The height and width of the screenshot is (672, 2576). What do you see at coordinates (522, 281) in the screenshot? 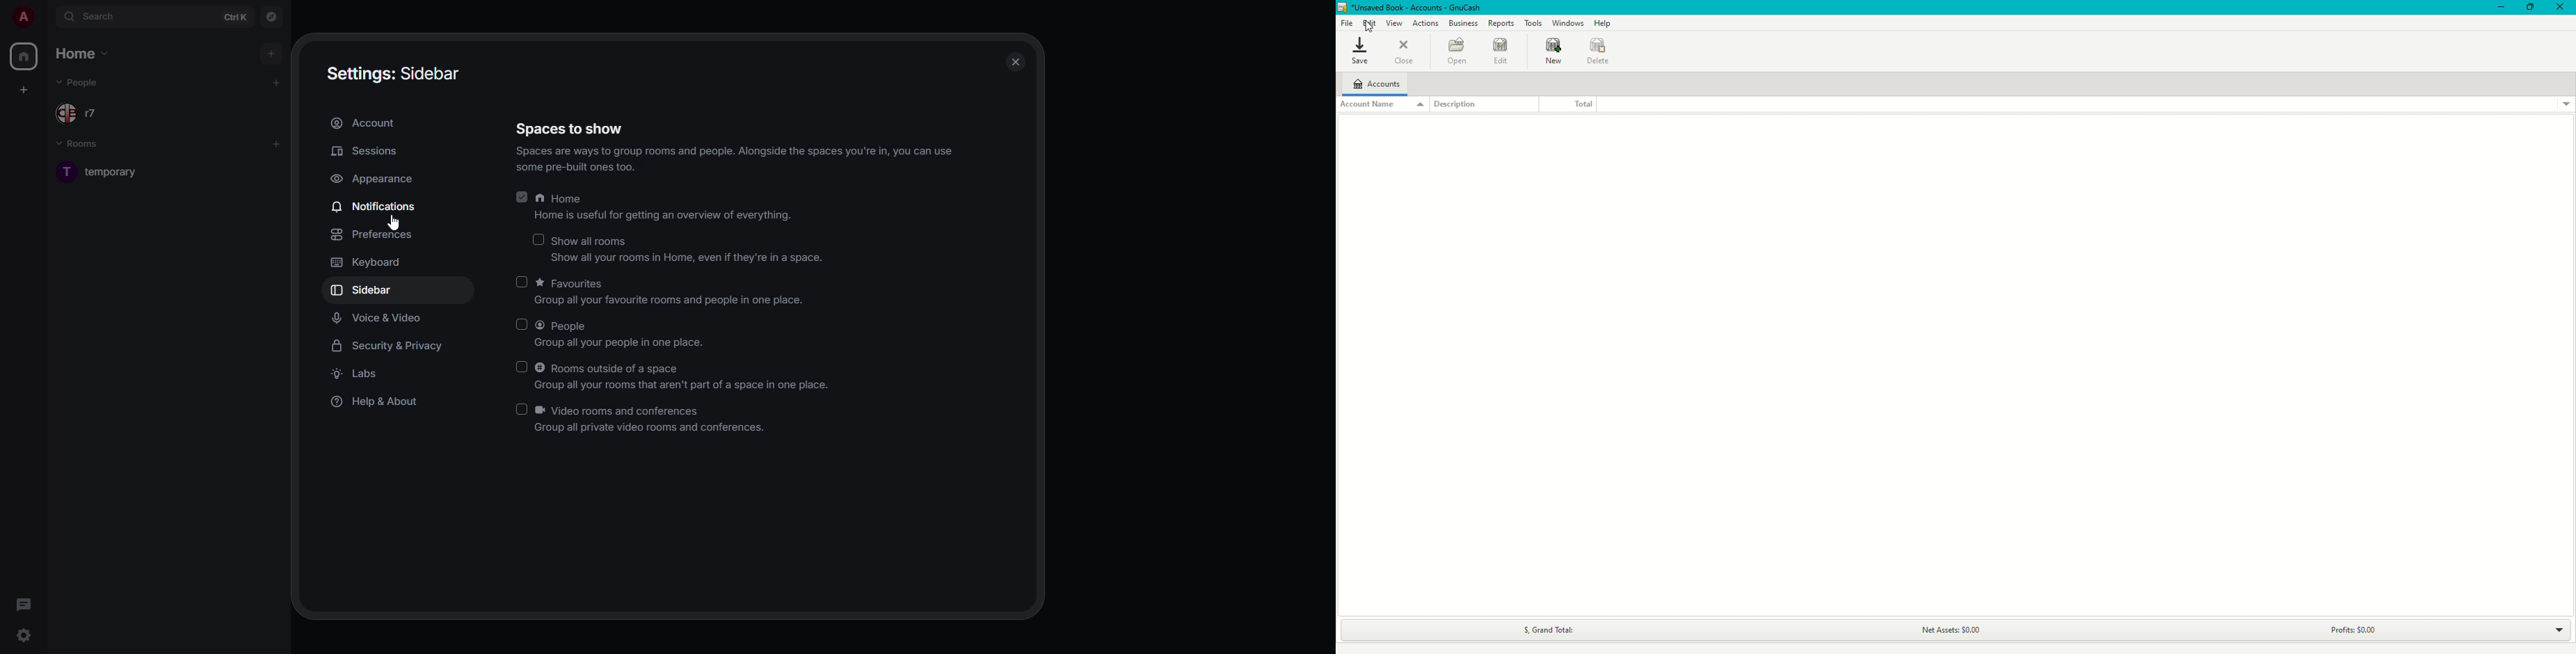
I see `click to enable` at bounding box center [522, 281].